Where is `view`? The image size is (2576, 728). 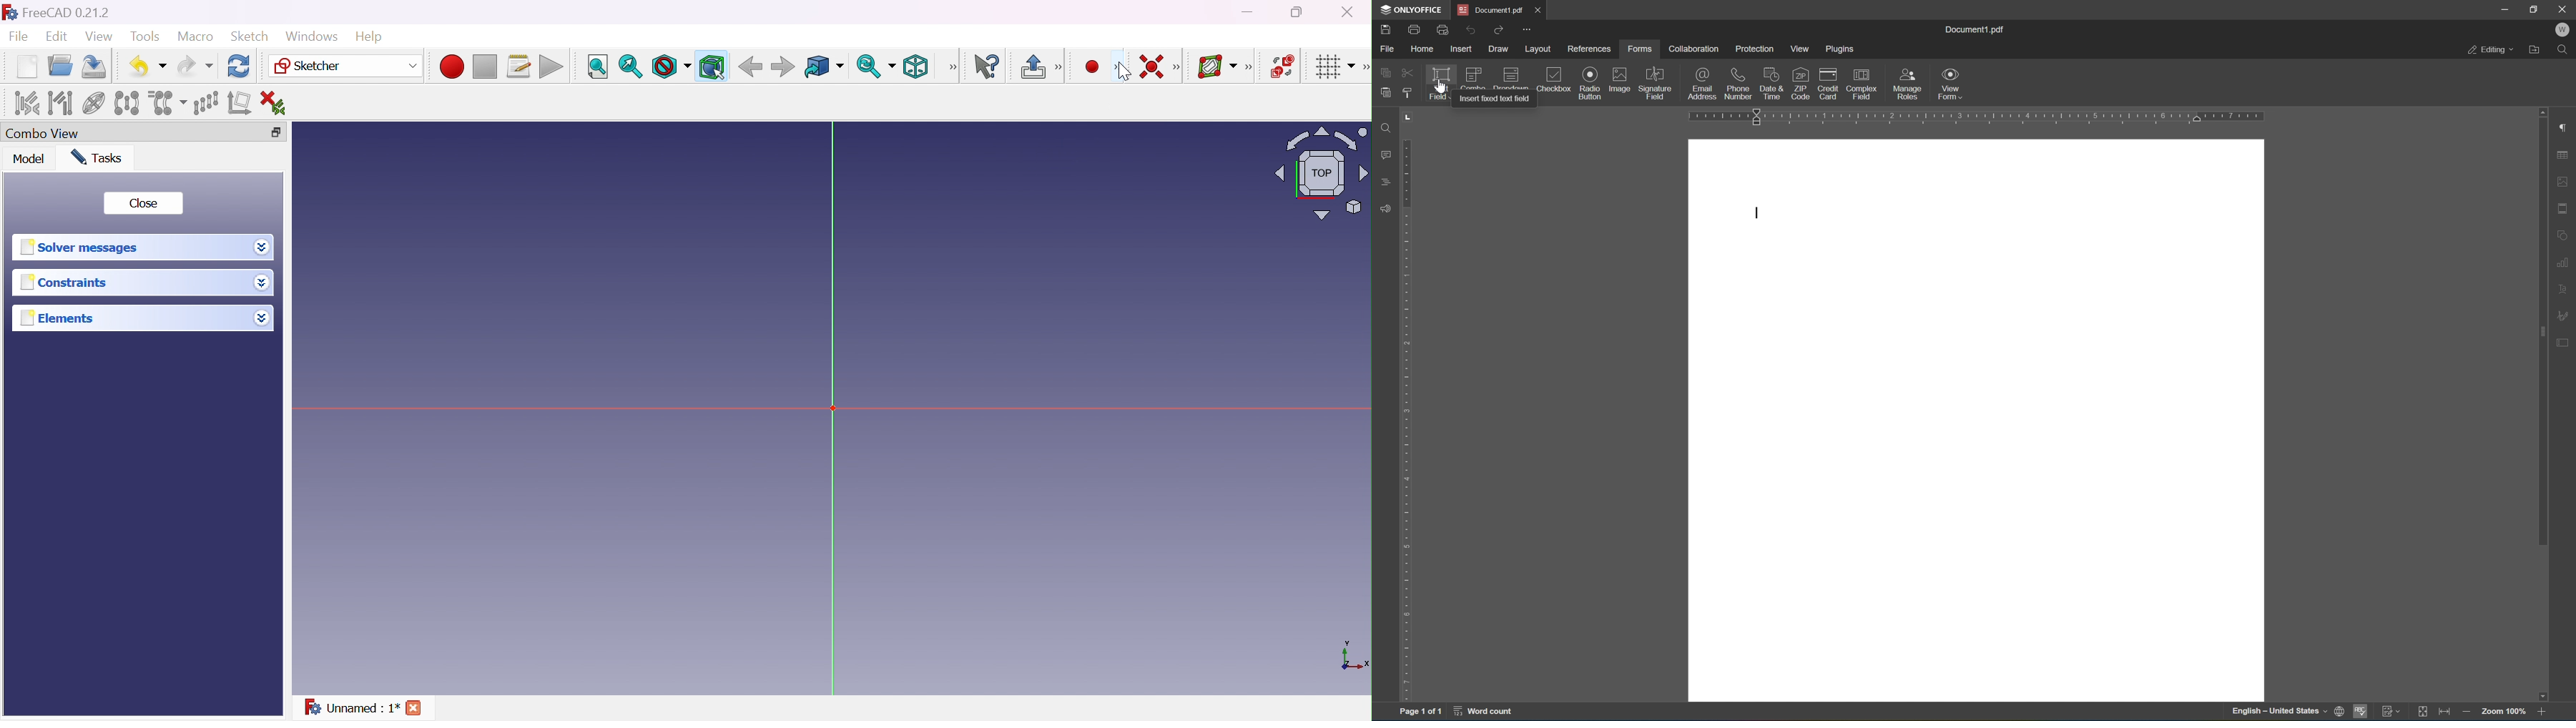
view is located at coordinates (1798, 47).